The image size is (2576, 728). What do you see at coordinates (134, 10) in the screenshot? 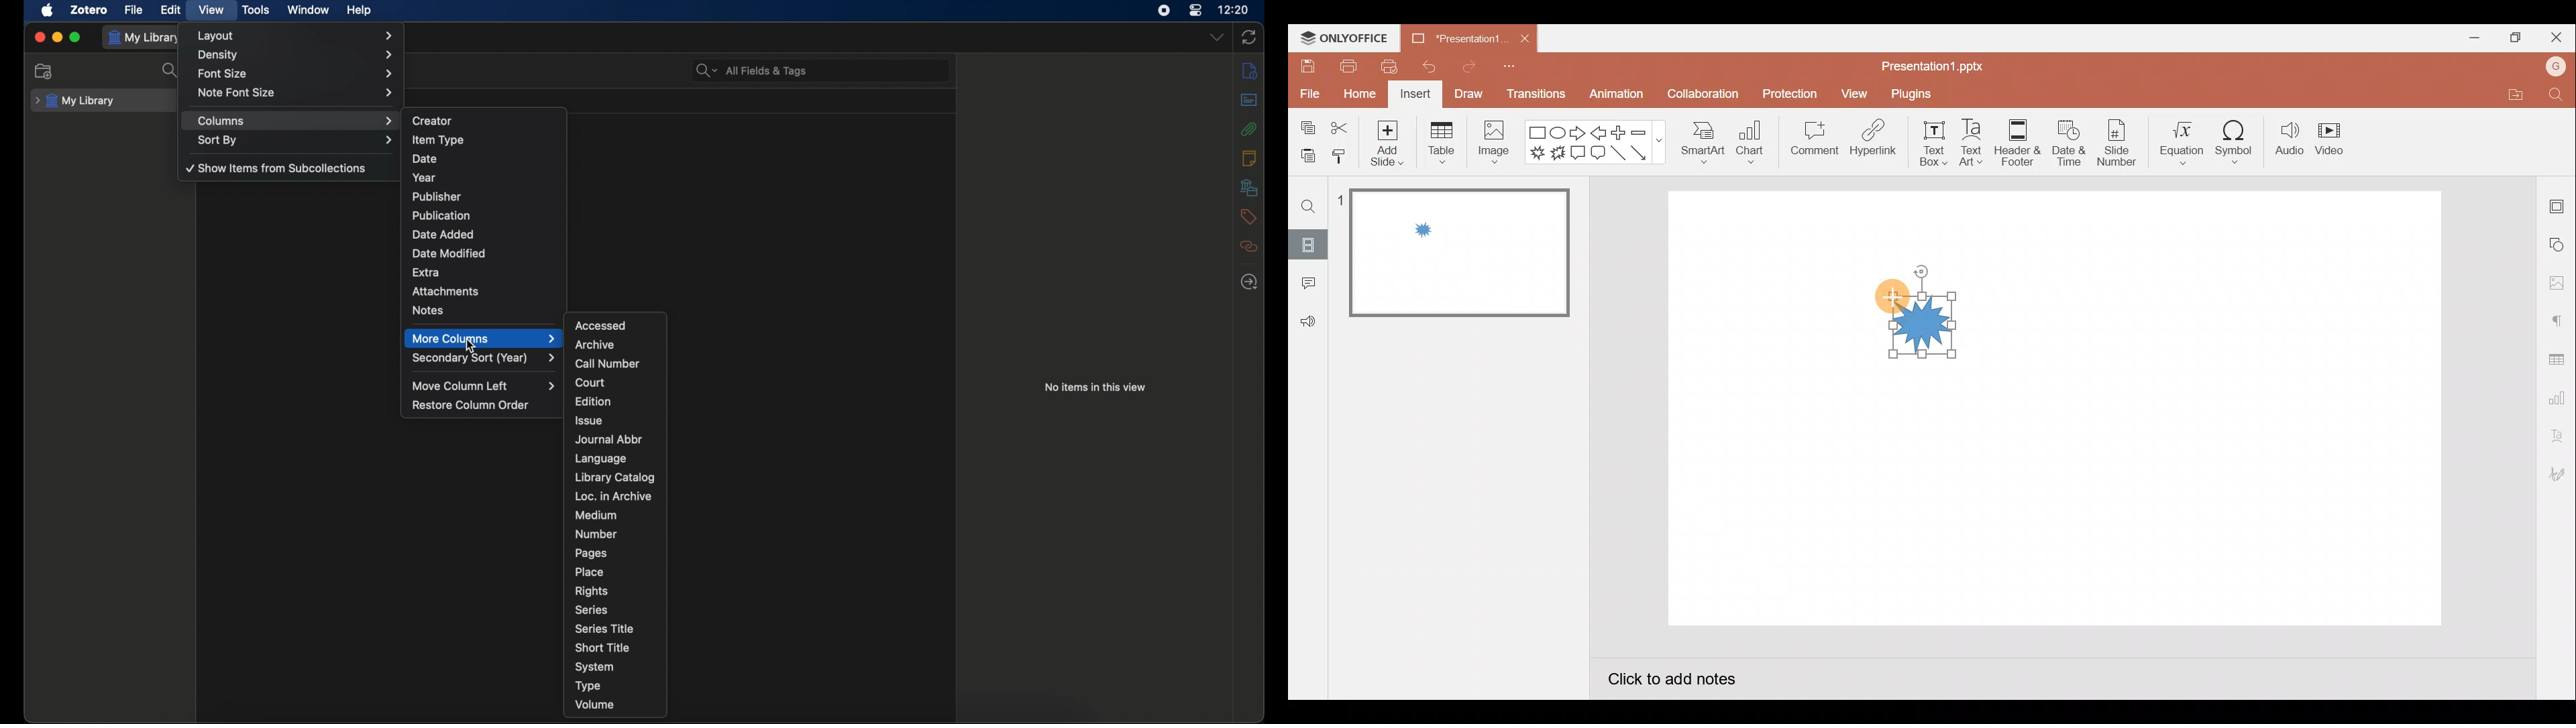
I see `file` at bounding box center [134, 10].